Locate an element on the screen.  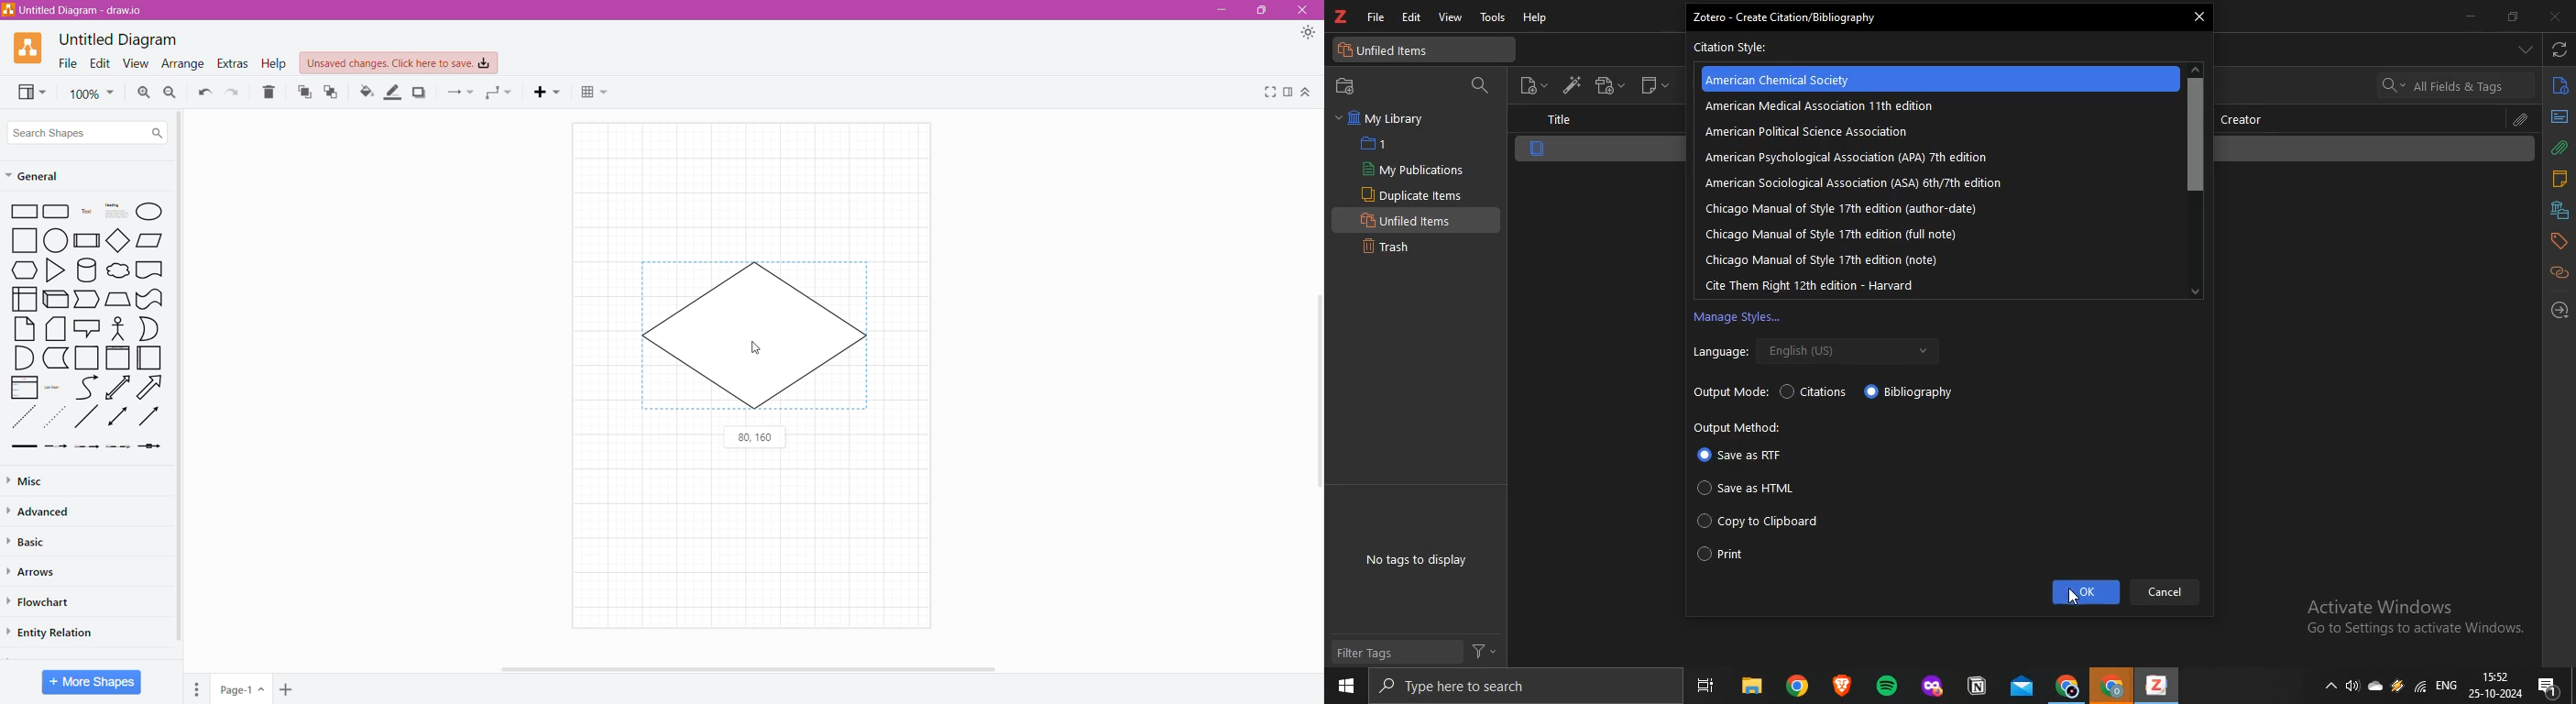
tools is located at coordinates (1494, 19).